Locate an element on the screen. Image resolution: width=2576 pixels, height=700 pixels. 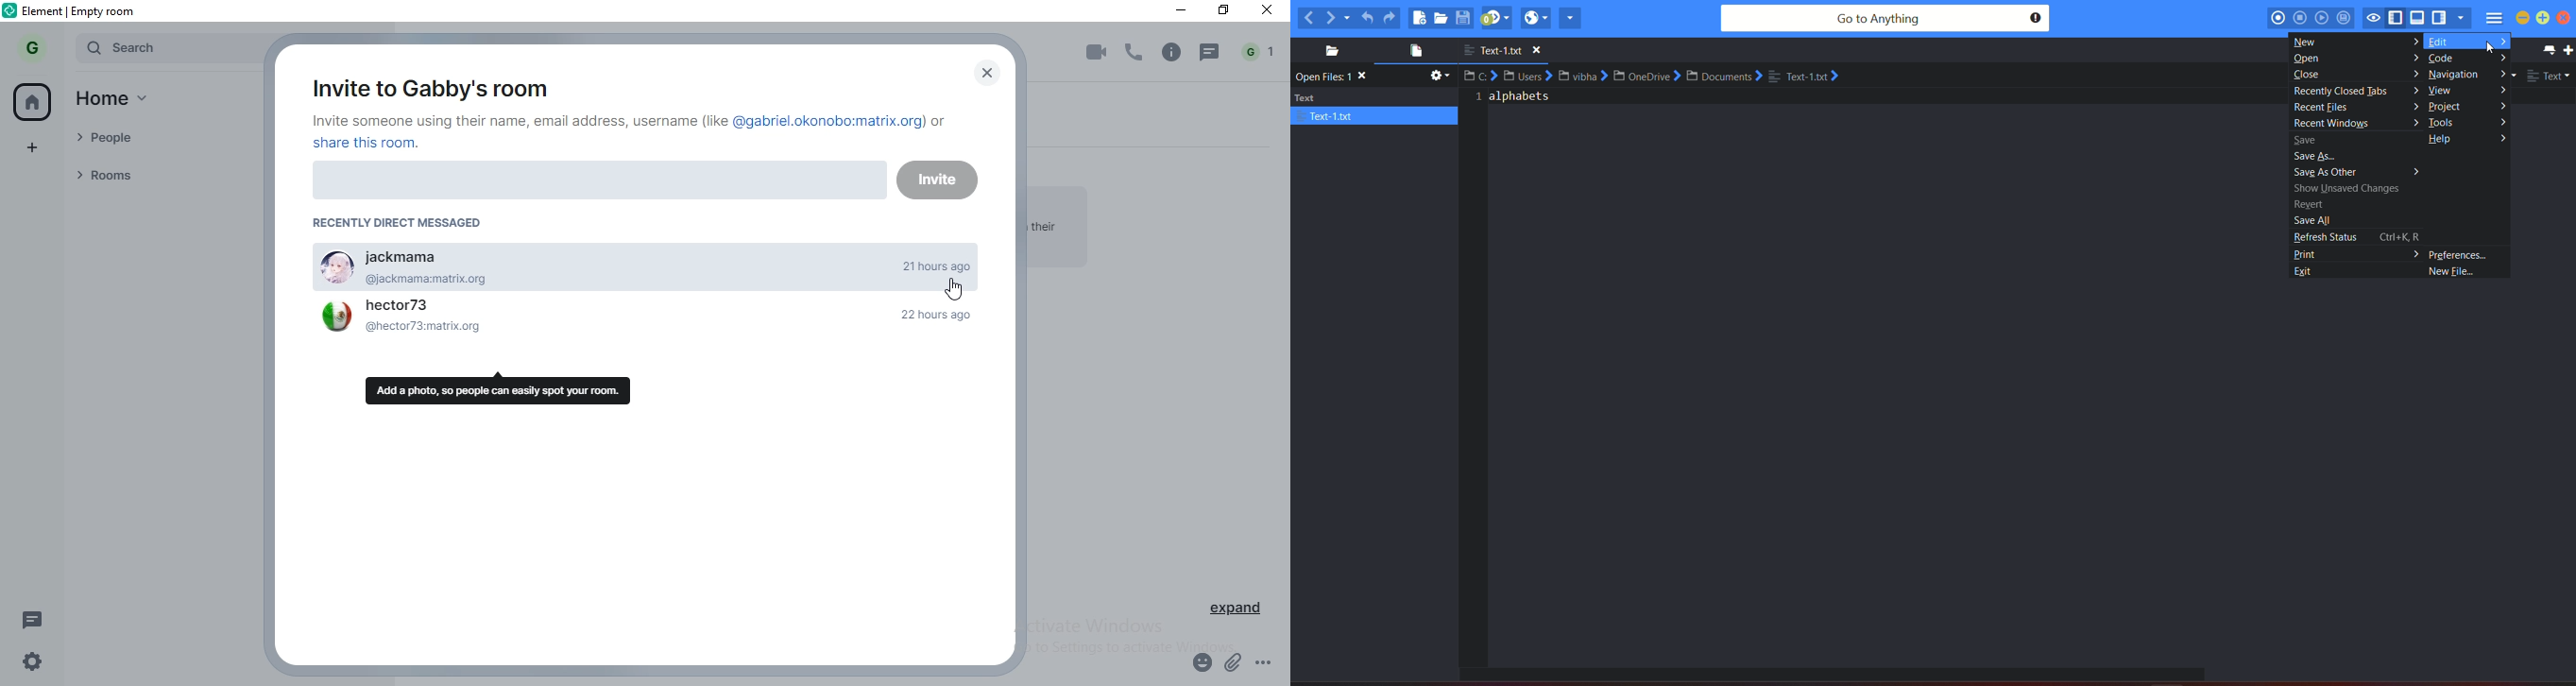
jump to next is located at coordinates (1496, 18).